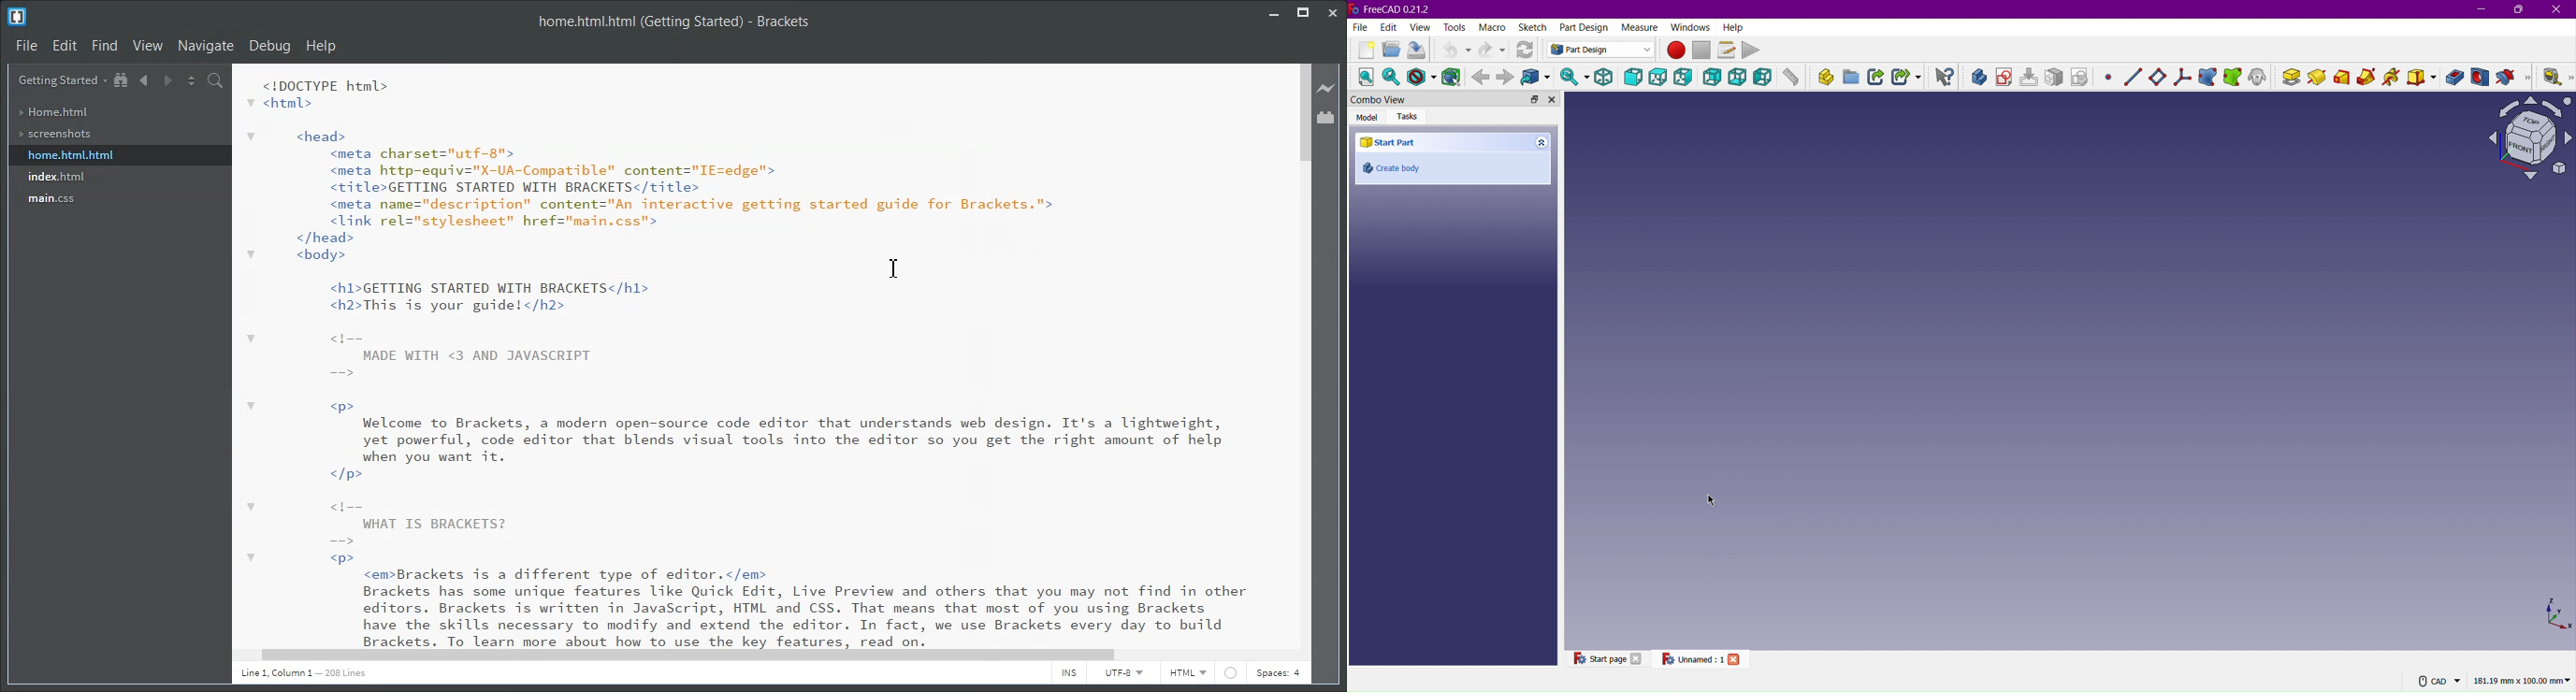 The width and height of the screenshot is (2576, 700). What do you see at coordinates (1701, 659) in the screenshot?
I see `Unnamed:1` at bounding box center [1701, 659].